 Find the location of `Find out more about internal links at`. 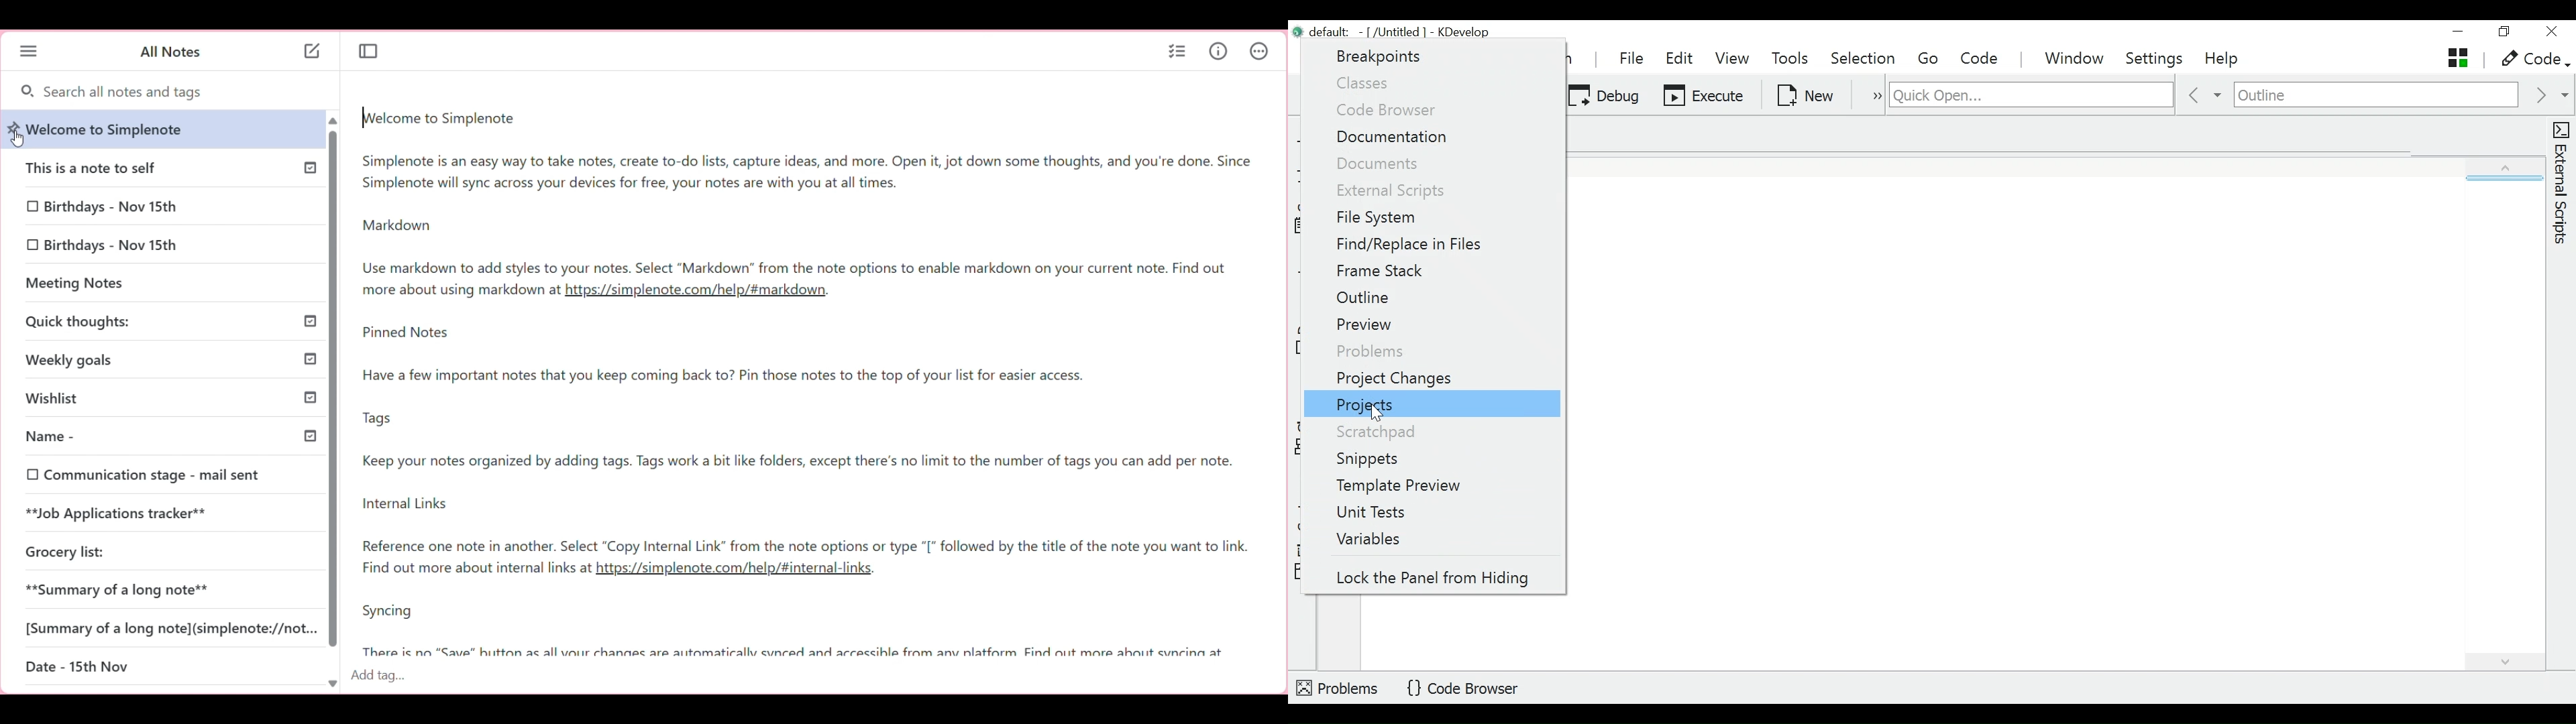

Find out more about internal links at is located at coordinates (476, 569).